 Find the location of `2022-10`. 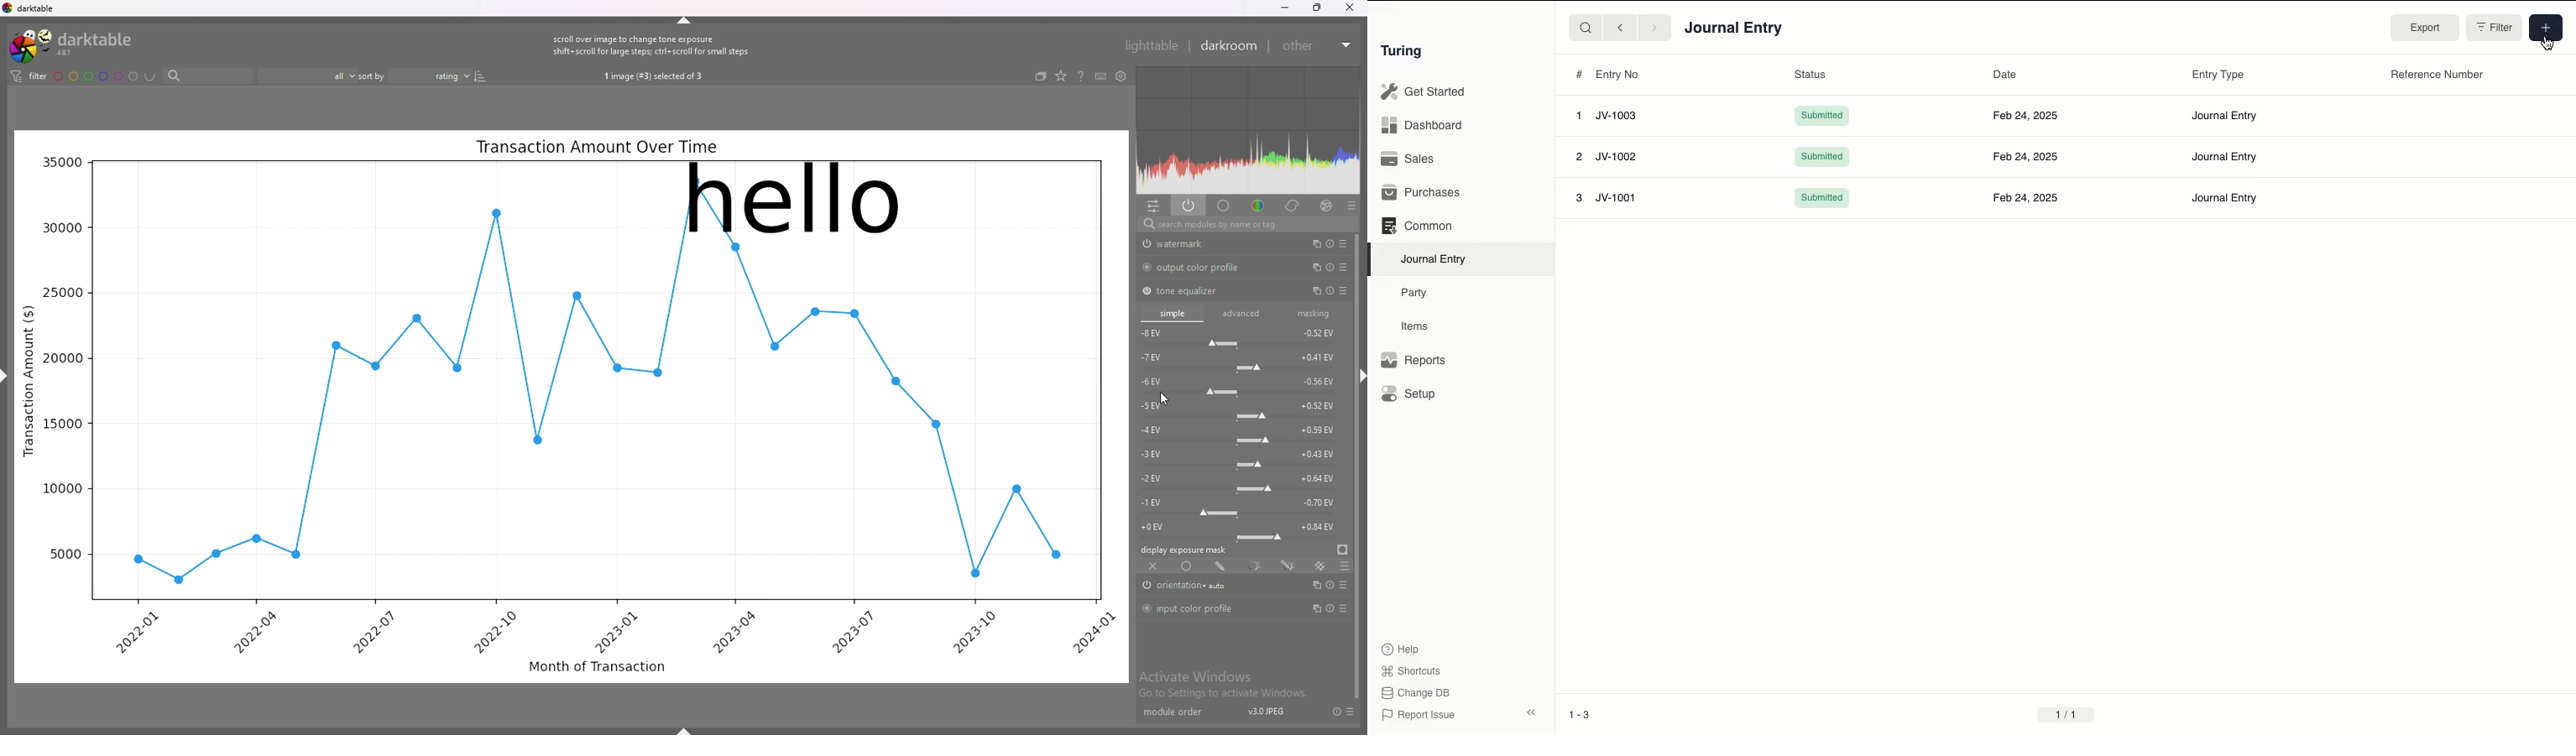

2022-10 is located at coordinates (493, 631).